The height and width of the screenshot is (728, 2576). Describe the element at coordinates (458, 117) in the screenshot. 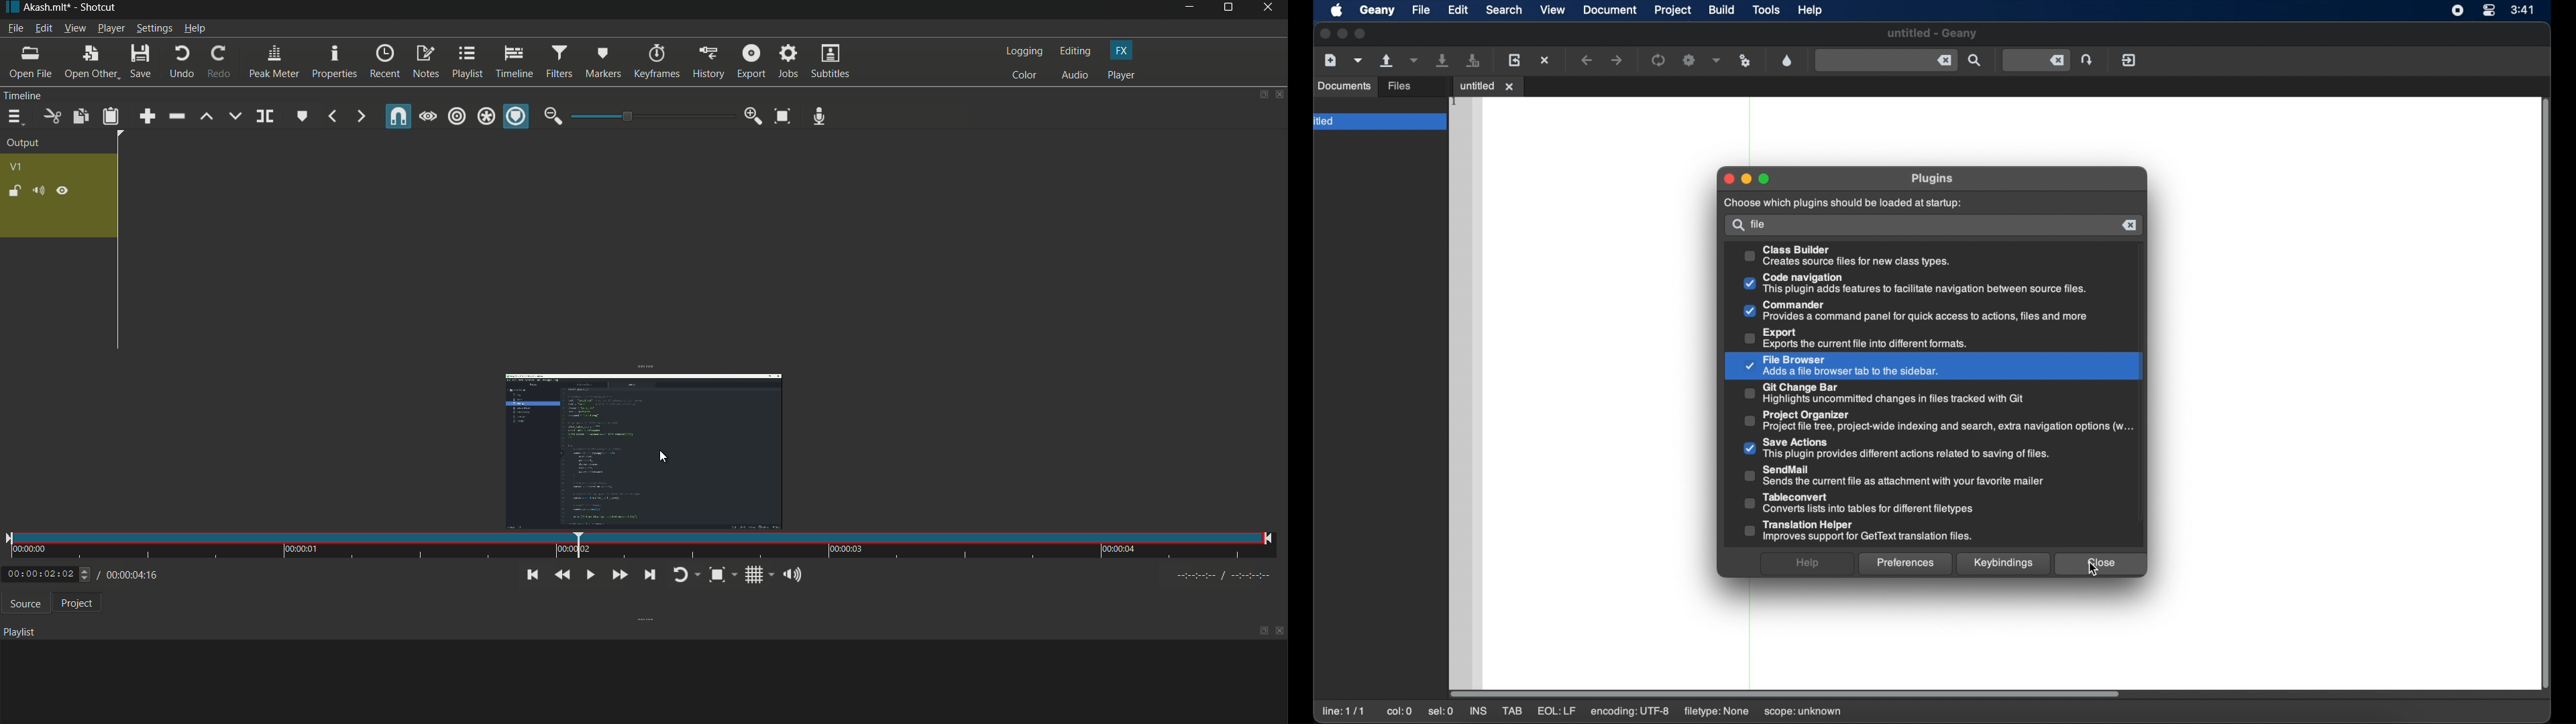

I see `ripple` at that location.